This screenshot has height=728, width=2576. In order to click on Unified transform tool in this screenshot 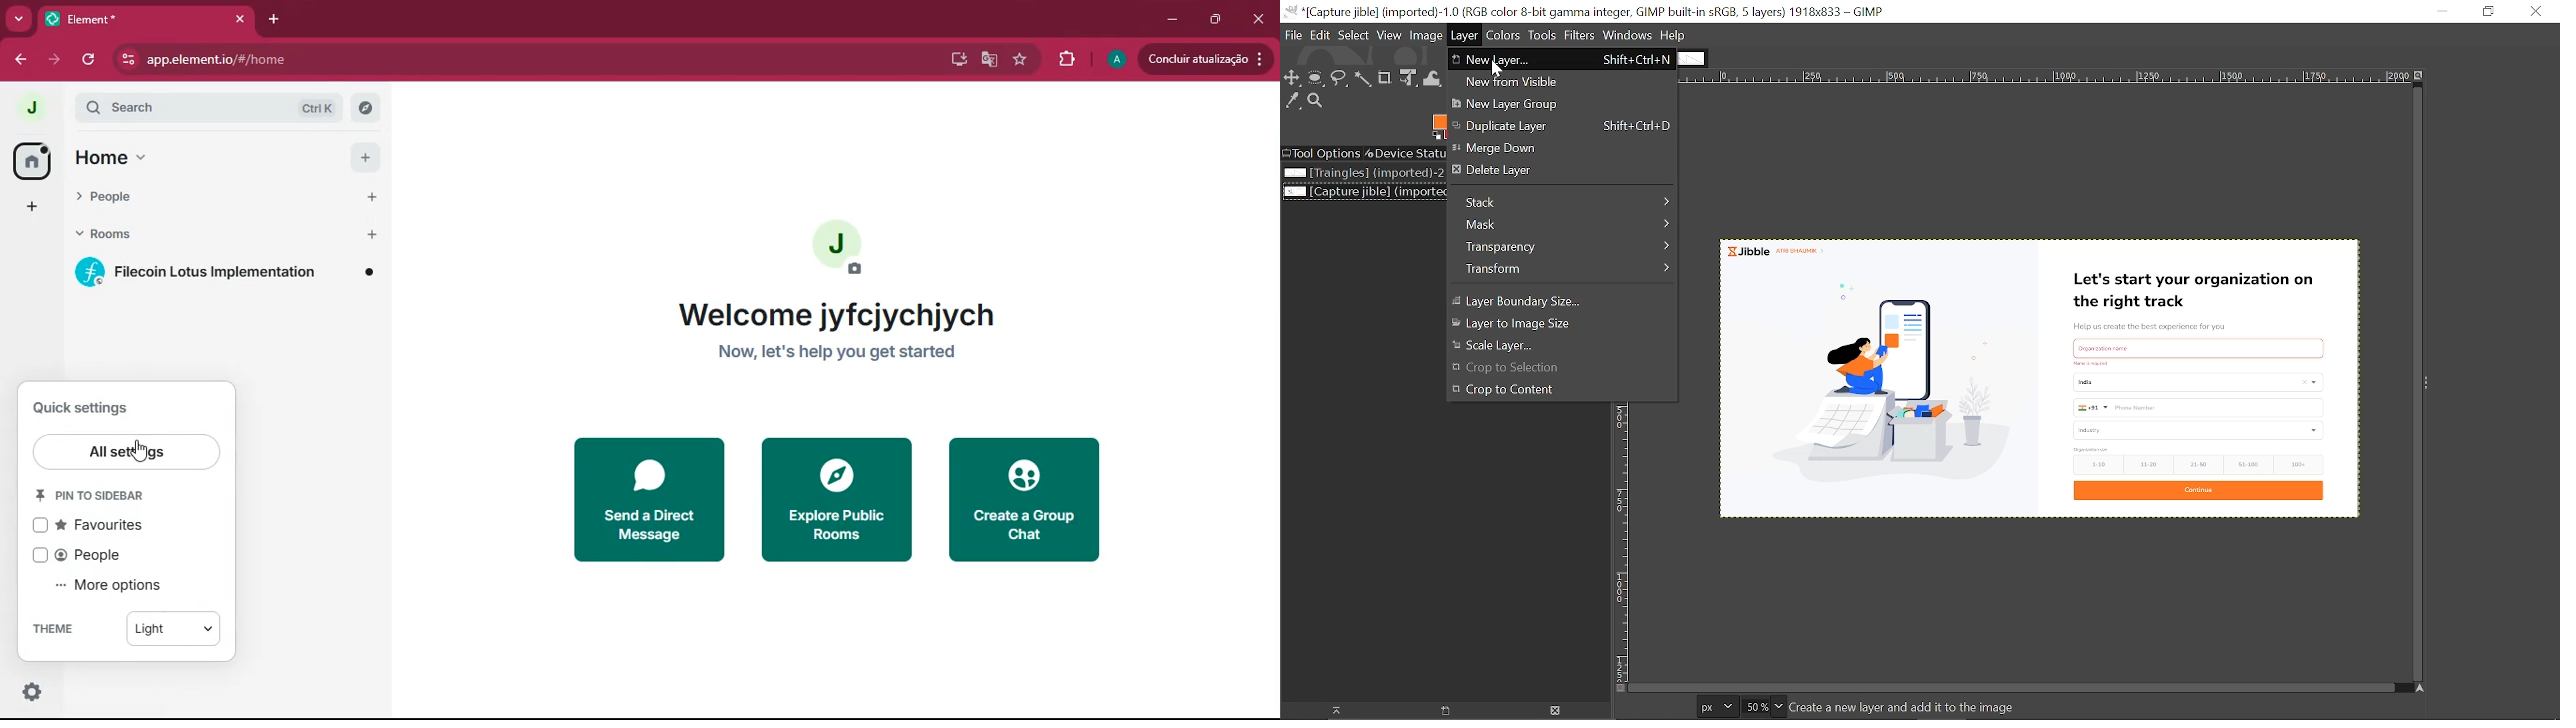, I will do `click(1408, 78)`.